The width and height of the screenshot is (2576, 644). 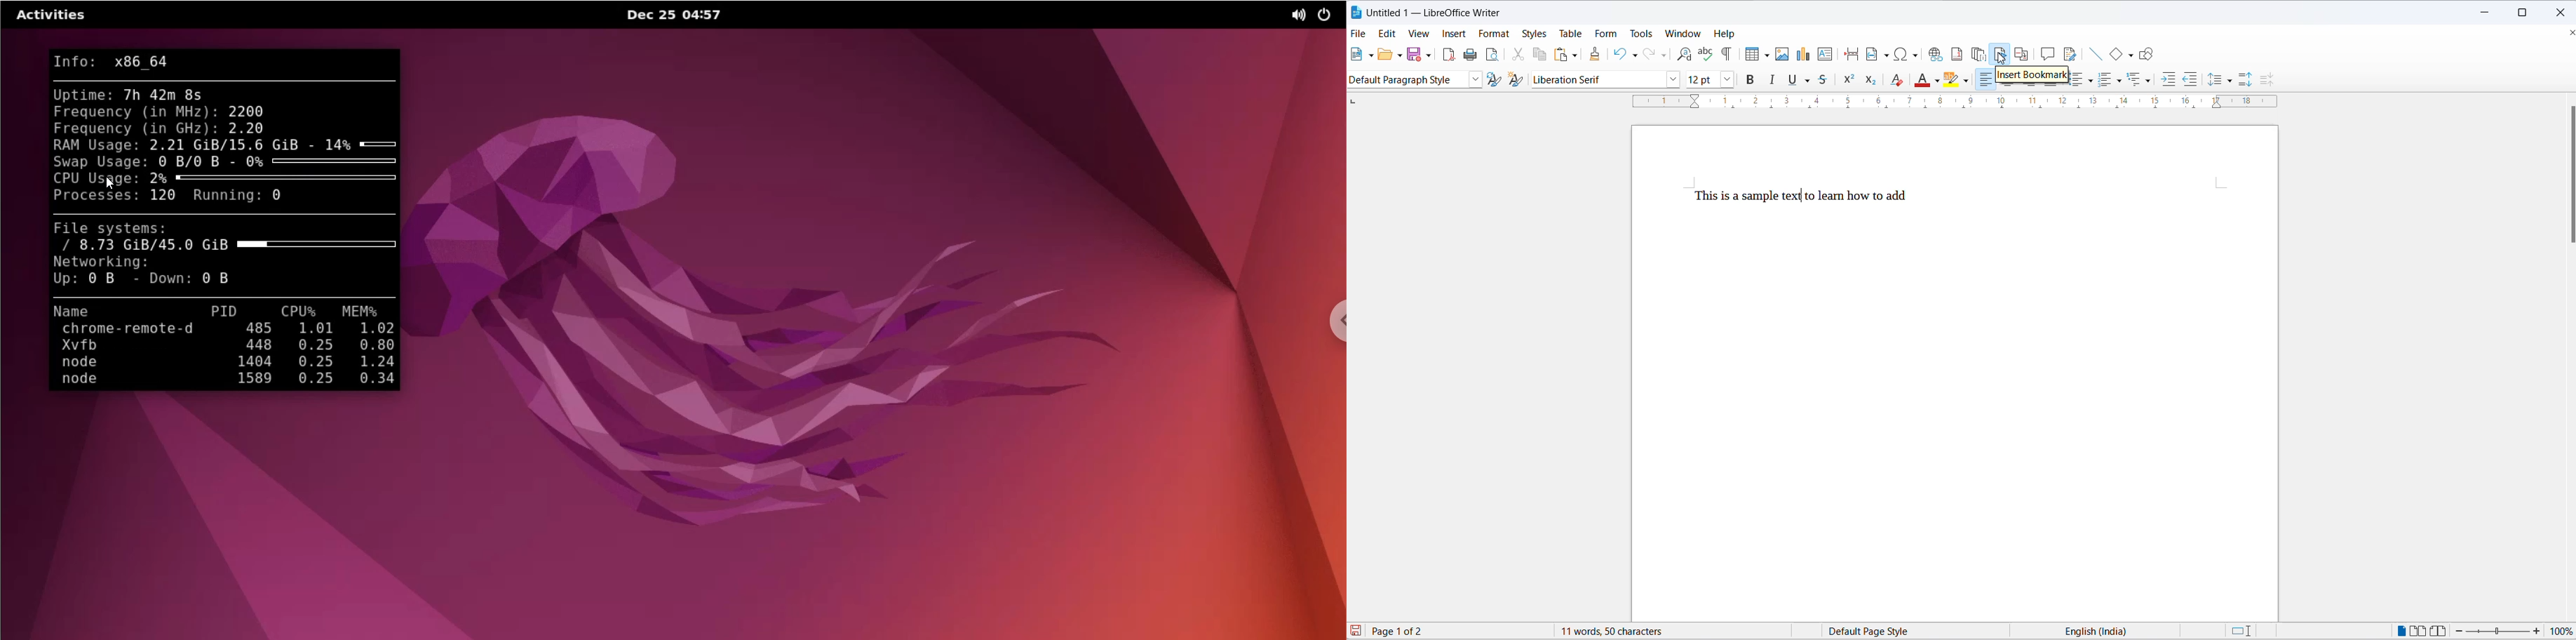 What do you see at coordinates (1774, 81) in the screenshot?
I see `italic` at bounding box center [1774, 81].